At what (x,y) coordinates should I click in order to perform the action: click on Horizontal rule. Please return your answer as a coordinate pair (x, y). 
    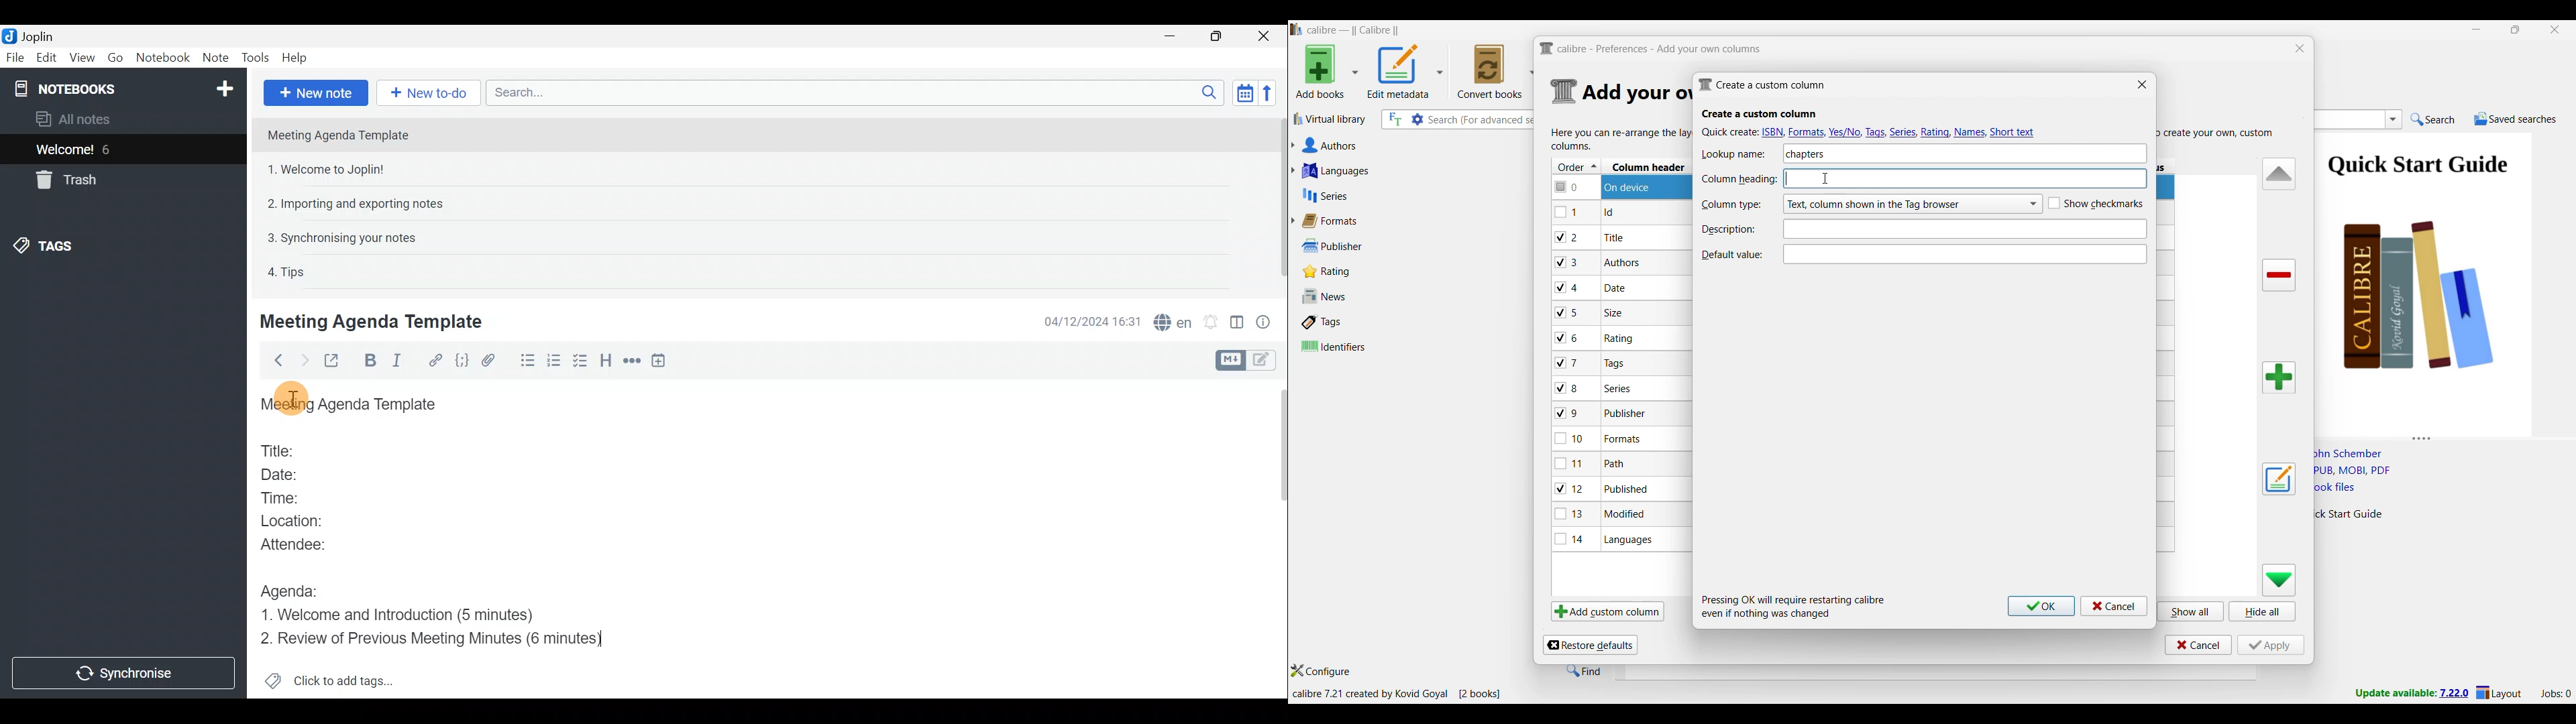
    Looking at the image, I should click on (633, 363).